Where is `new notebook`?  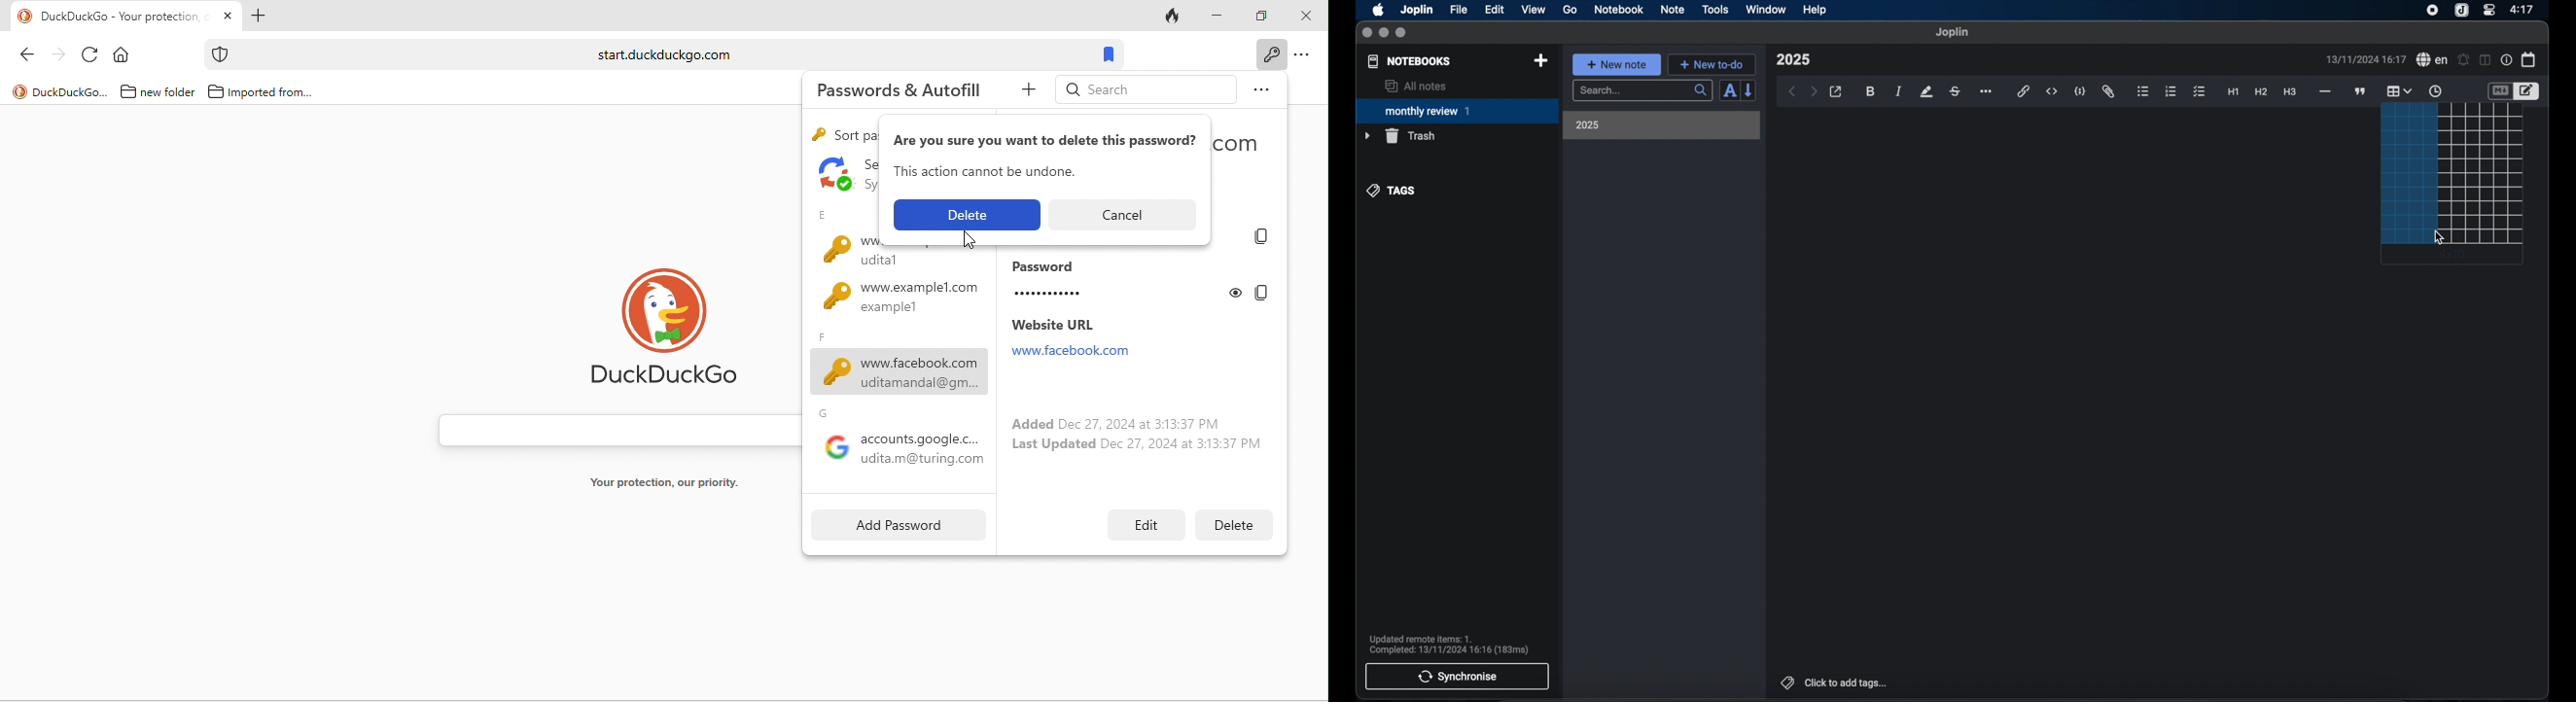
new notebook is located at coordinates (1540, 61).